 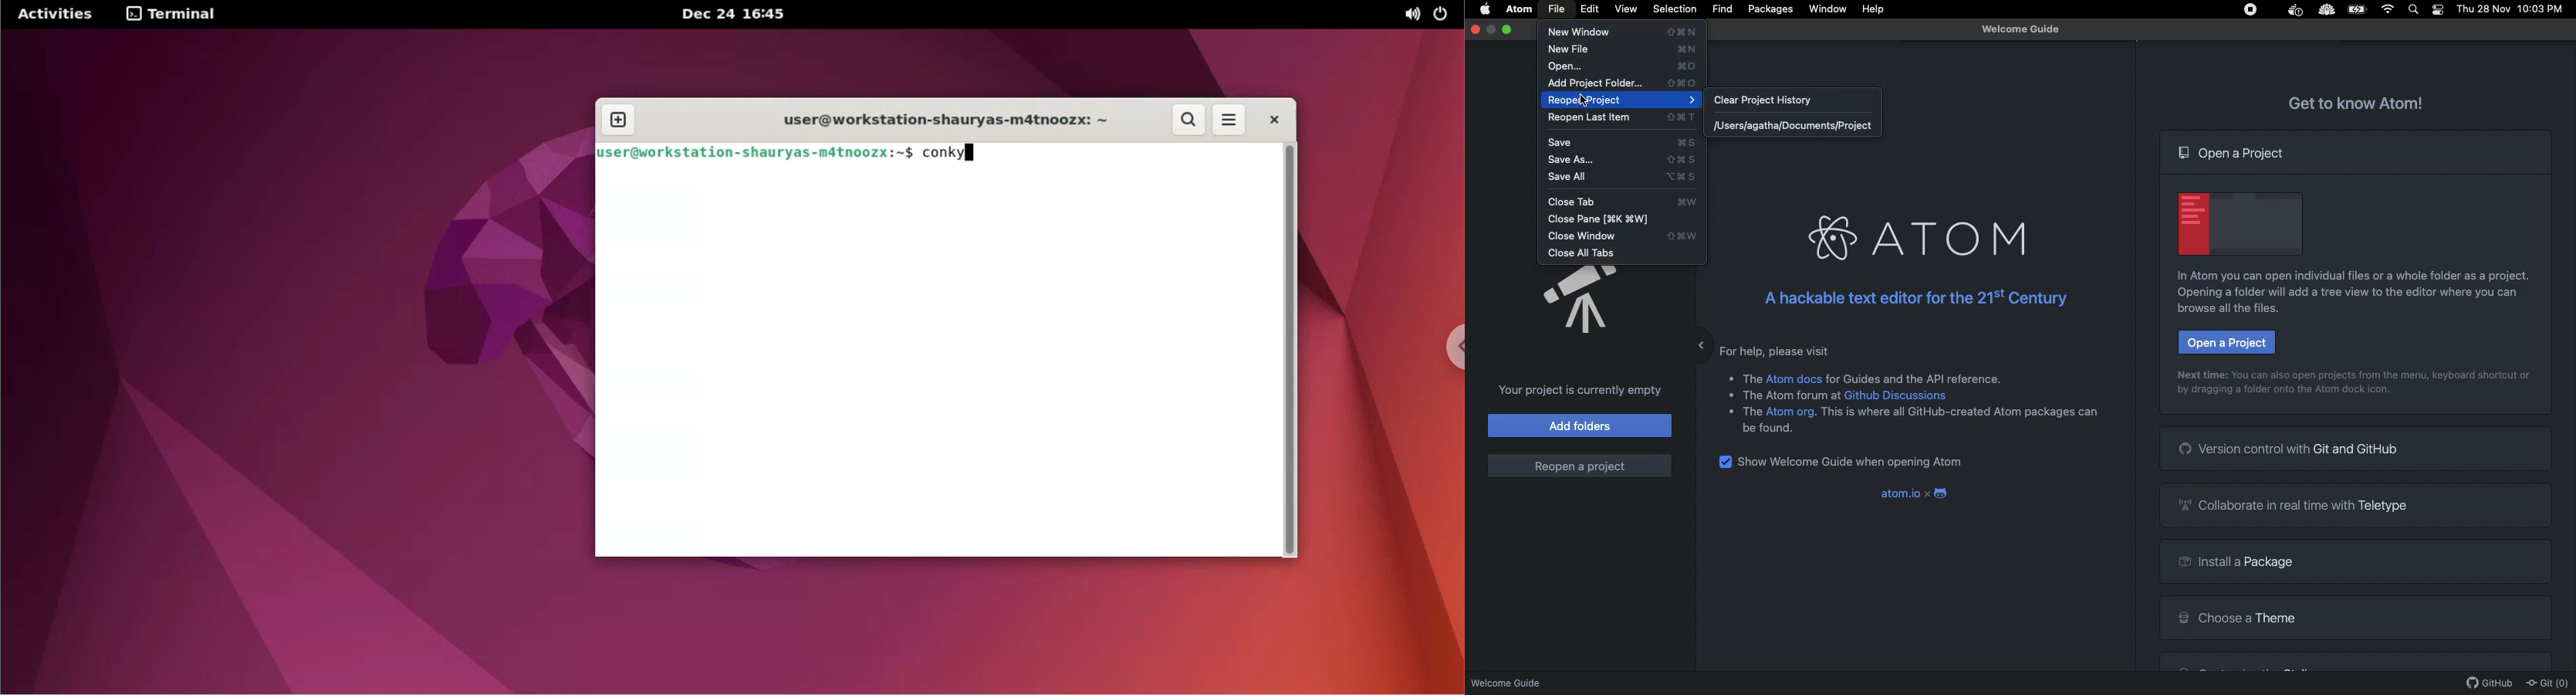 I want to click on Close pane, so click(x=1607, y=219).